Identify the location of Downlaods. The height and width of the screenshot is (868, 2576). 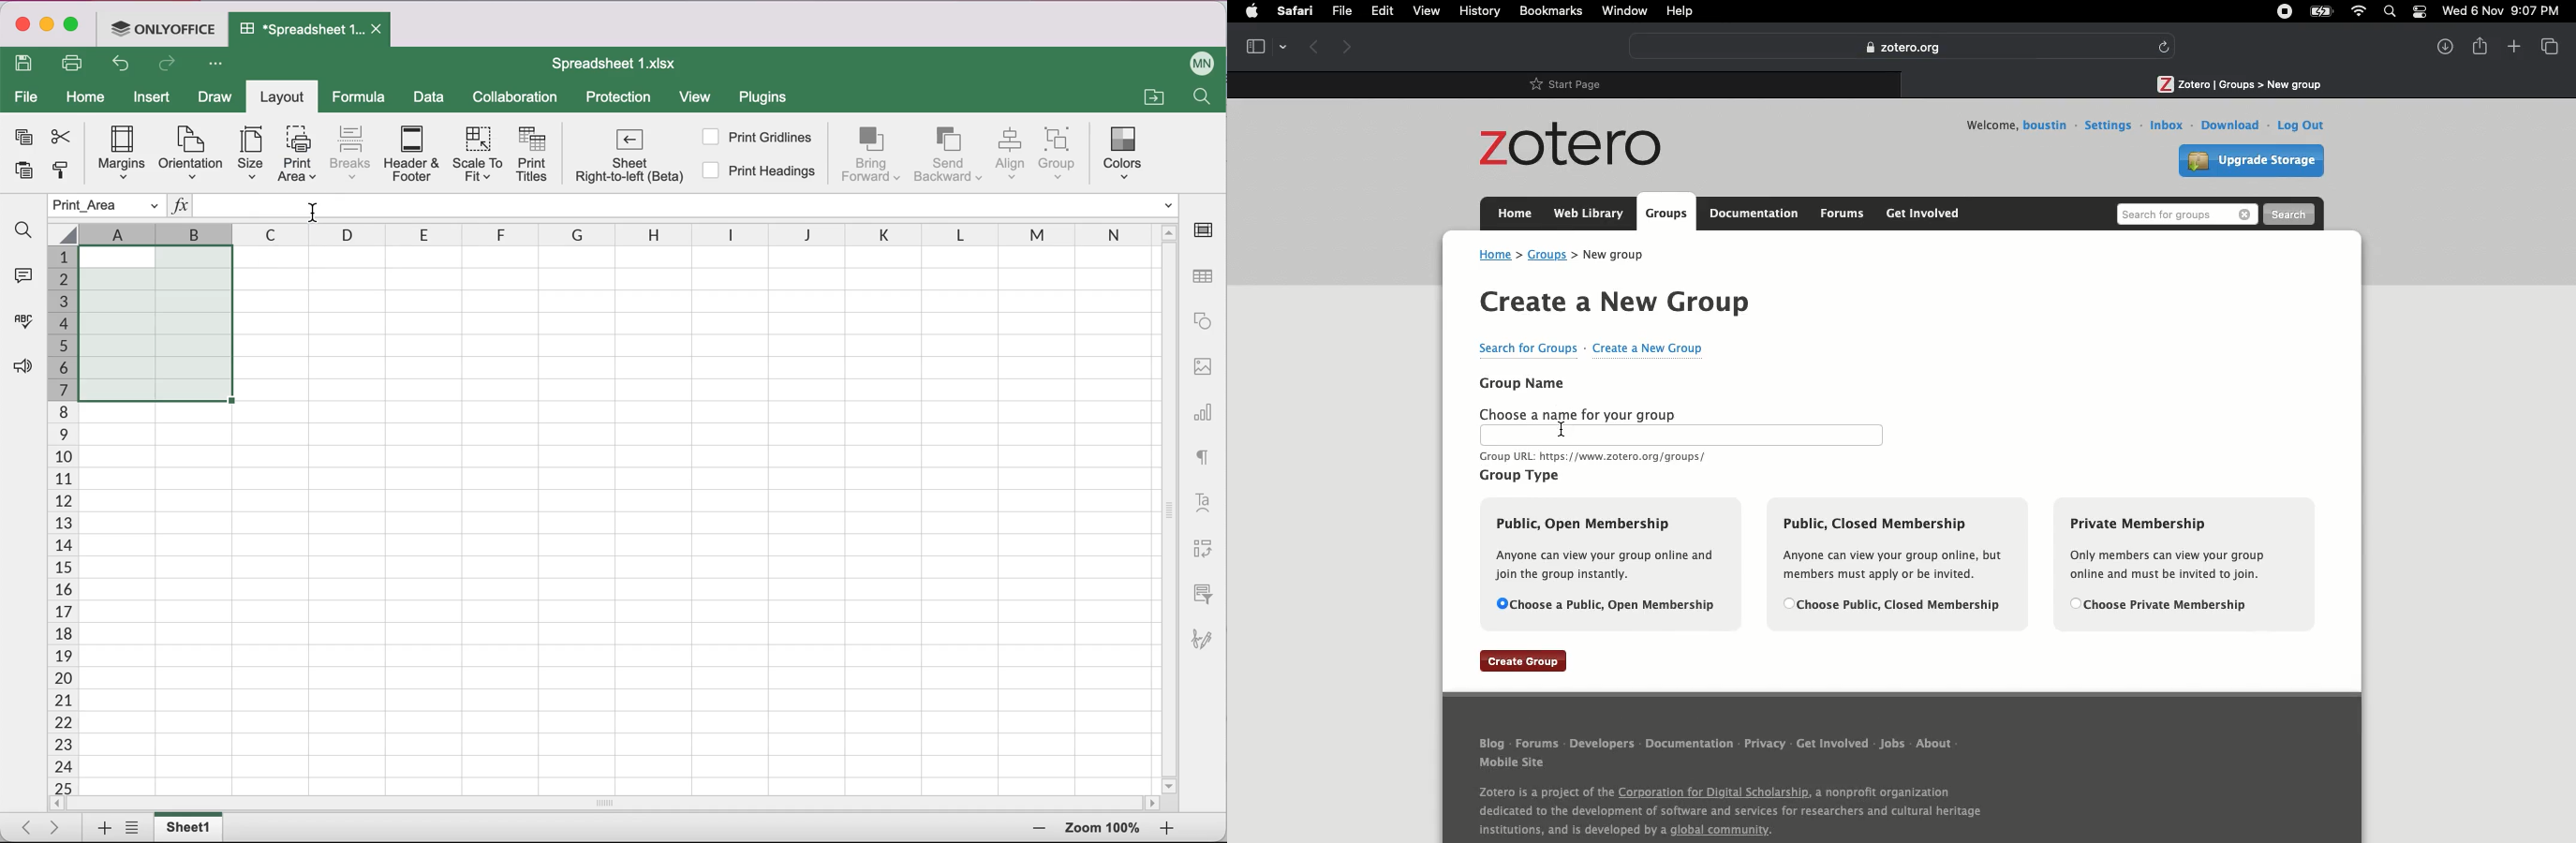
(2439, 45).